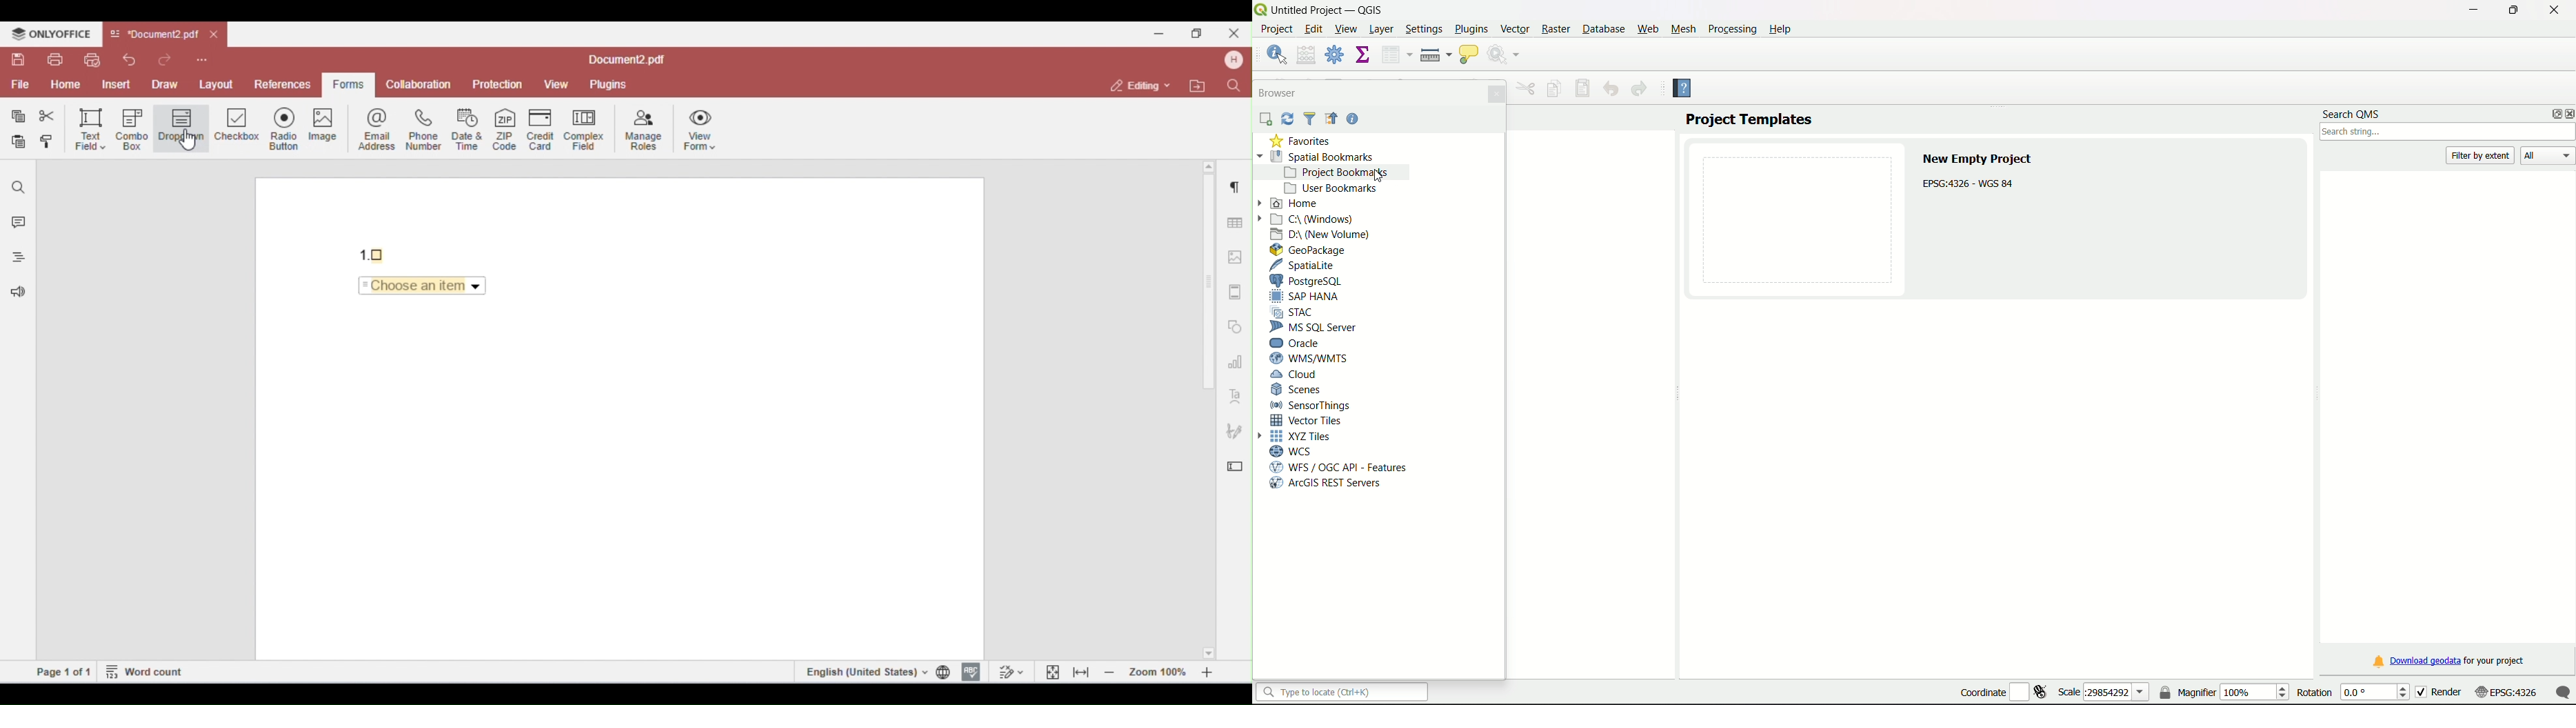 The height and width of the screenshot is (728, 2576). I want to click on Arrow, so click(1262, 203).